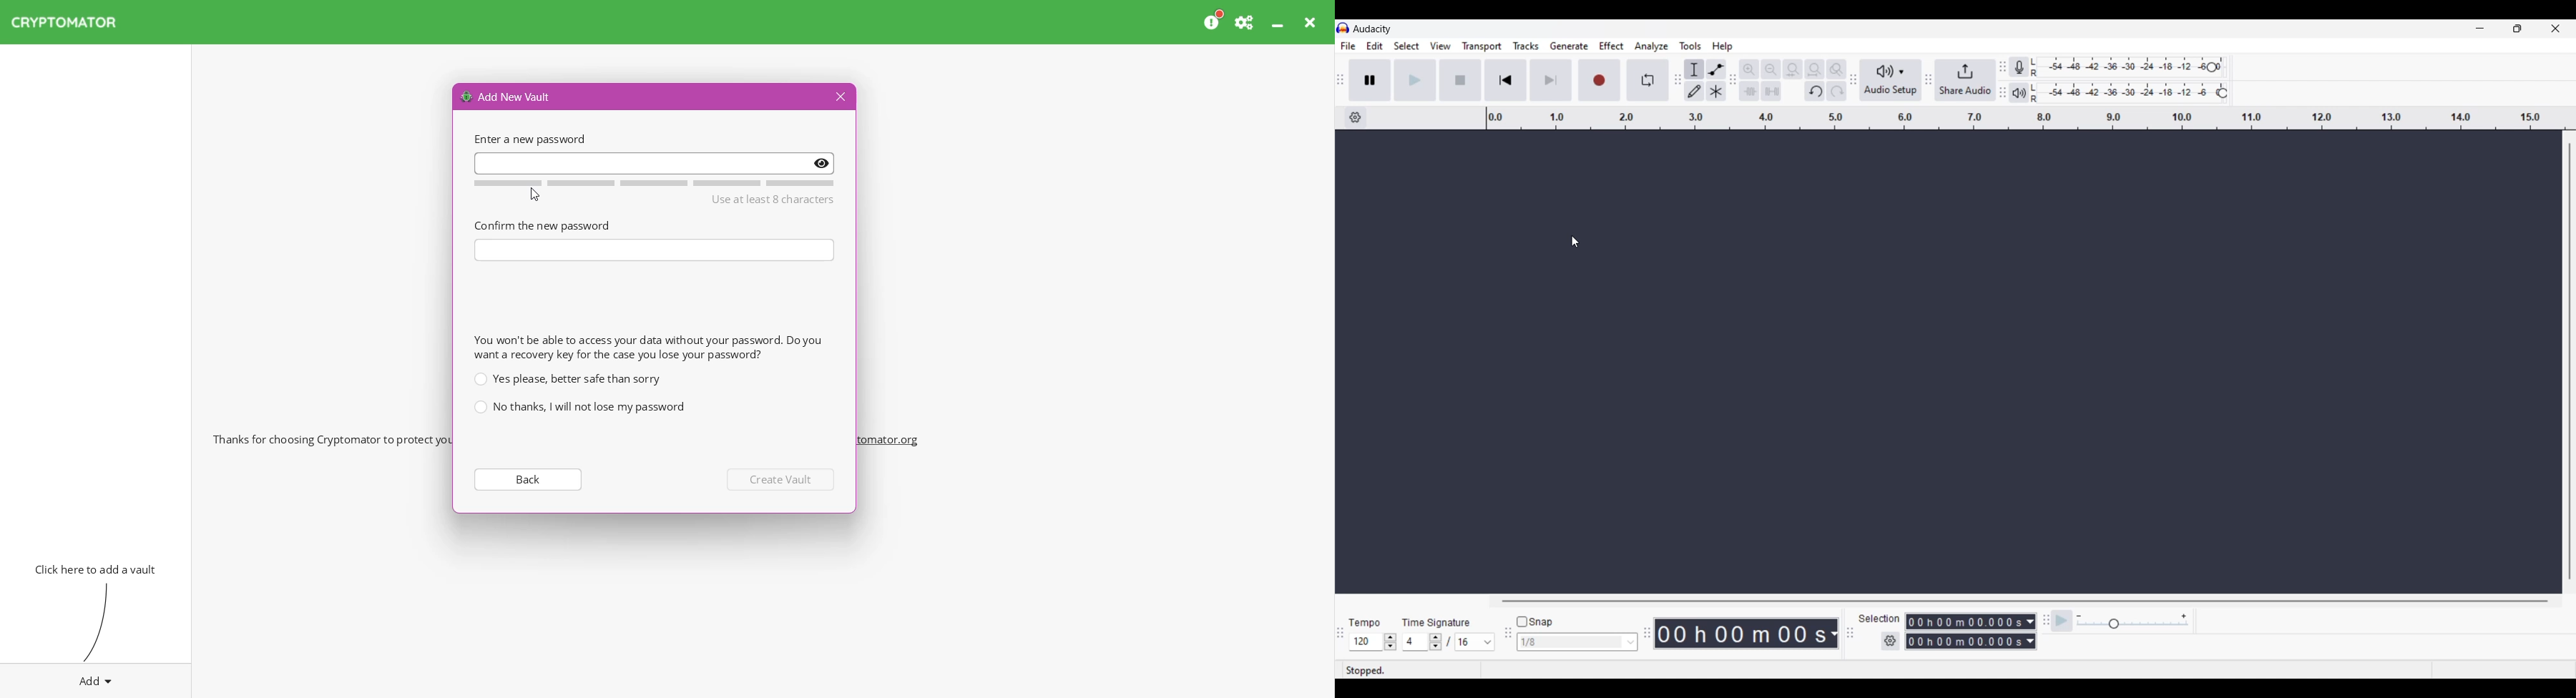 The image size is (2576, 700). What do you see at coordinates (1749, 90) in the screenshot?
I see `Trim audio outside selection` at bounding box center [1749, 90].